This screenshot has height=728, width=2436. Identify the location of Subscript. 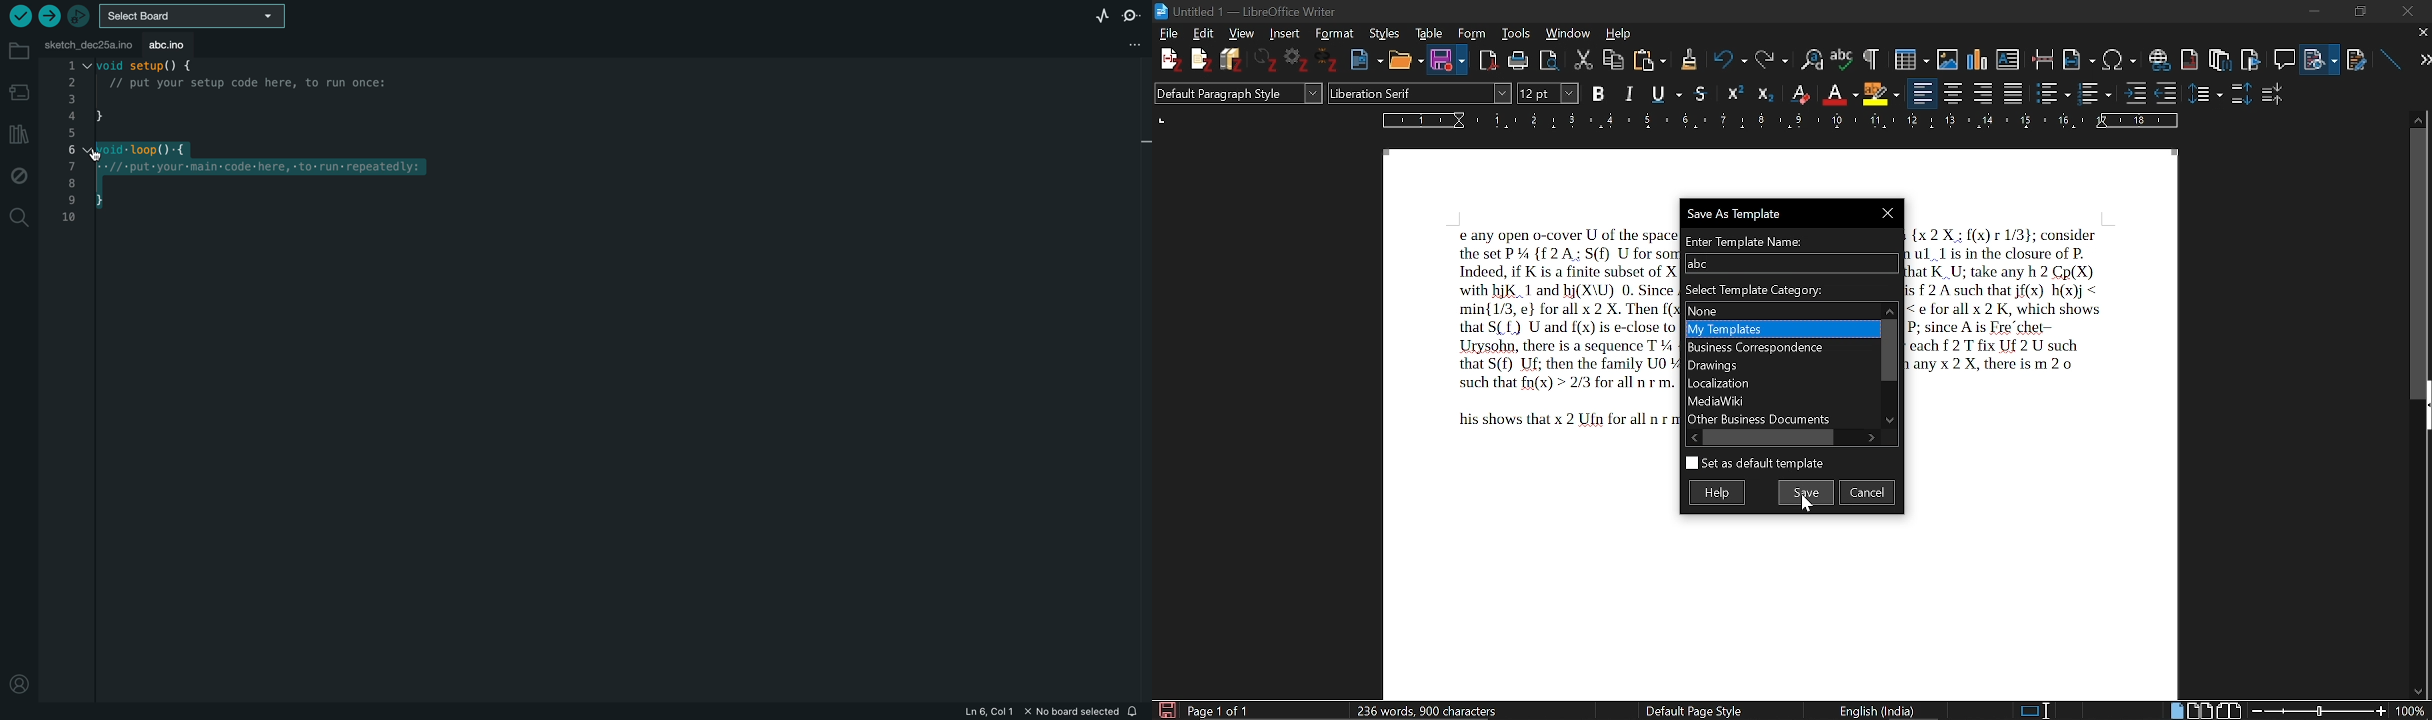
(1839, 91).